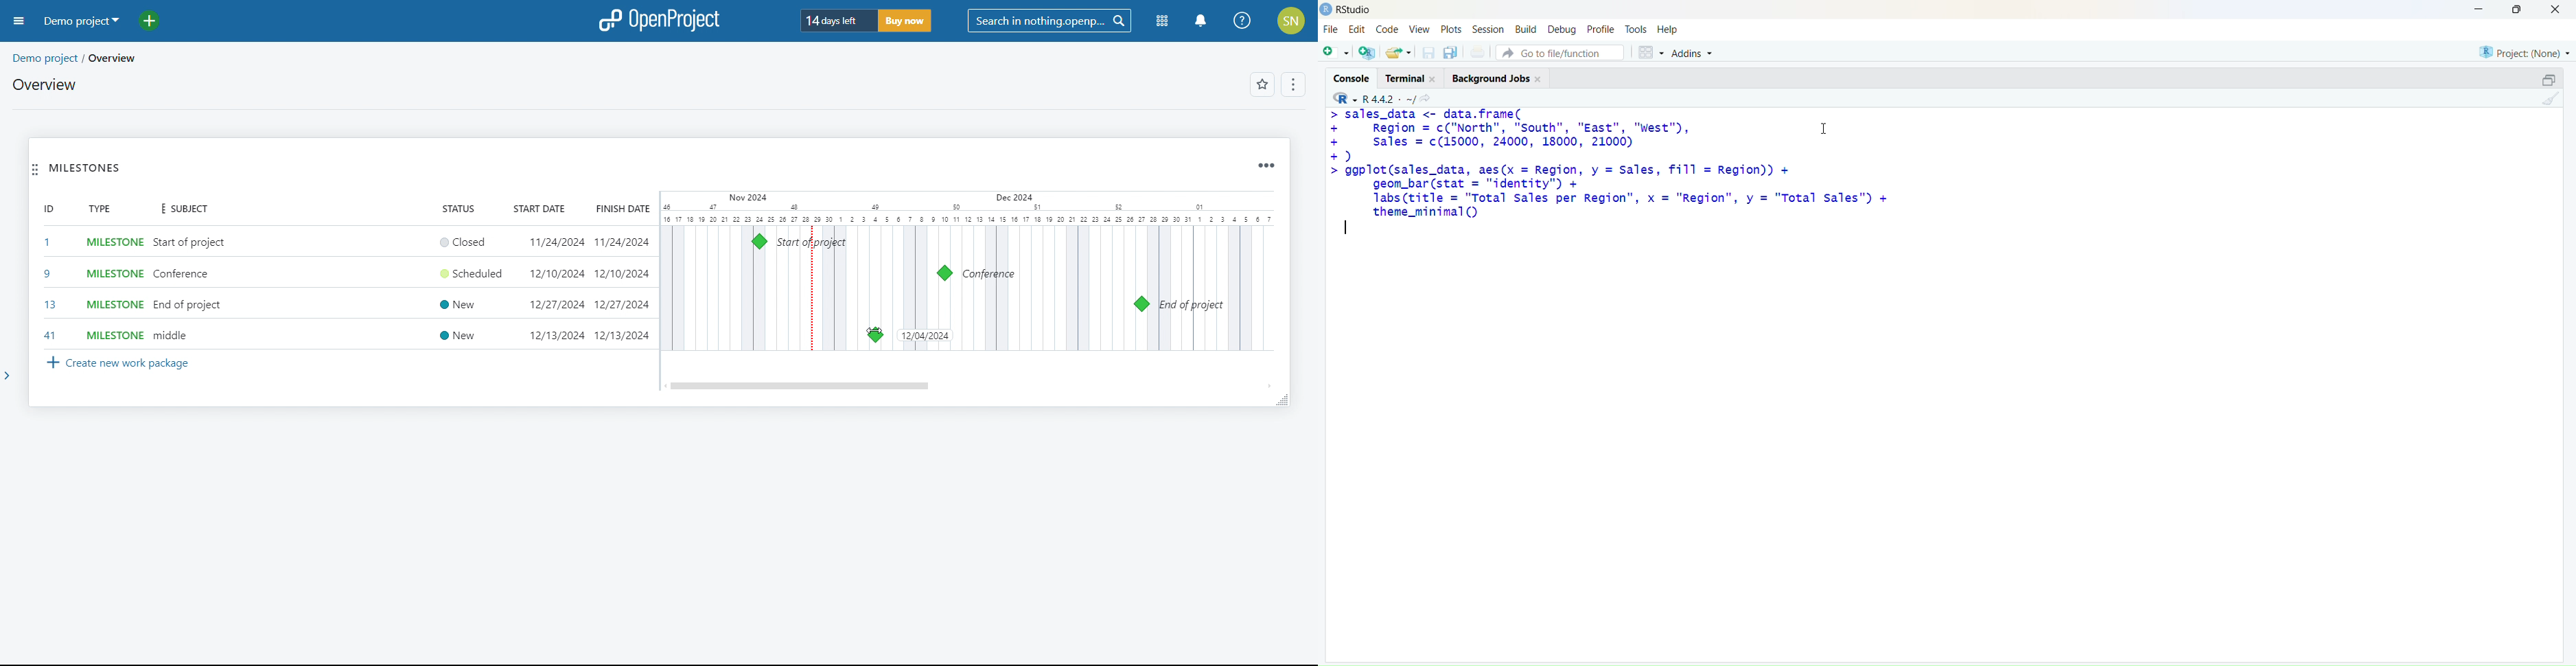 The height and width of the screenshot is (672, 2576). I want to click on Help, so click(1670, 30).